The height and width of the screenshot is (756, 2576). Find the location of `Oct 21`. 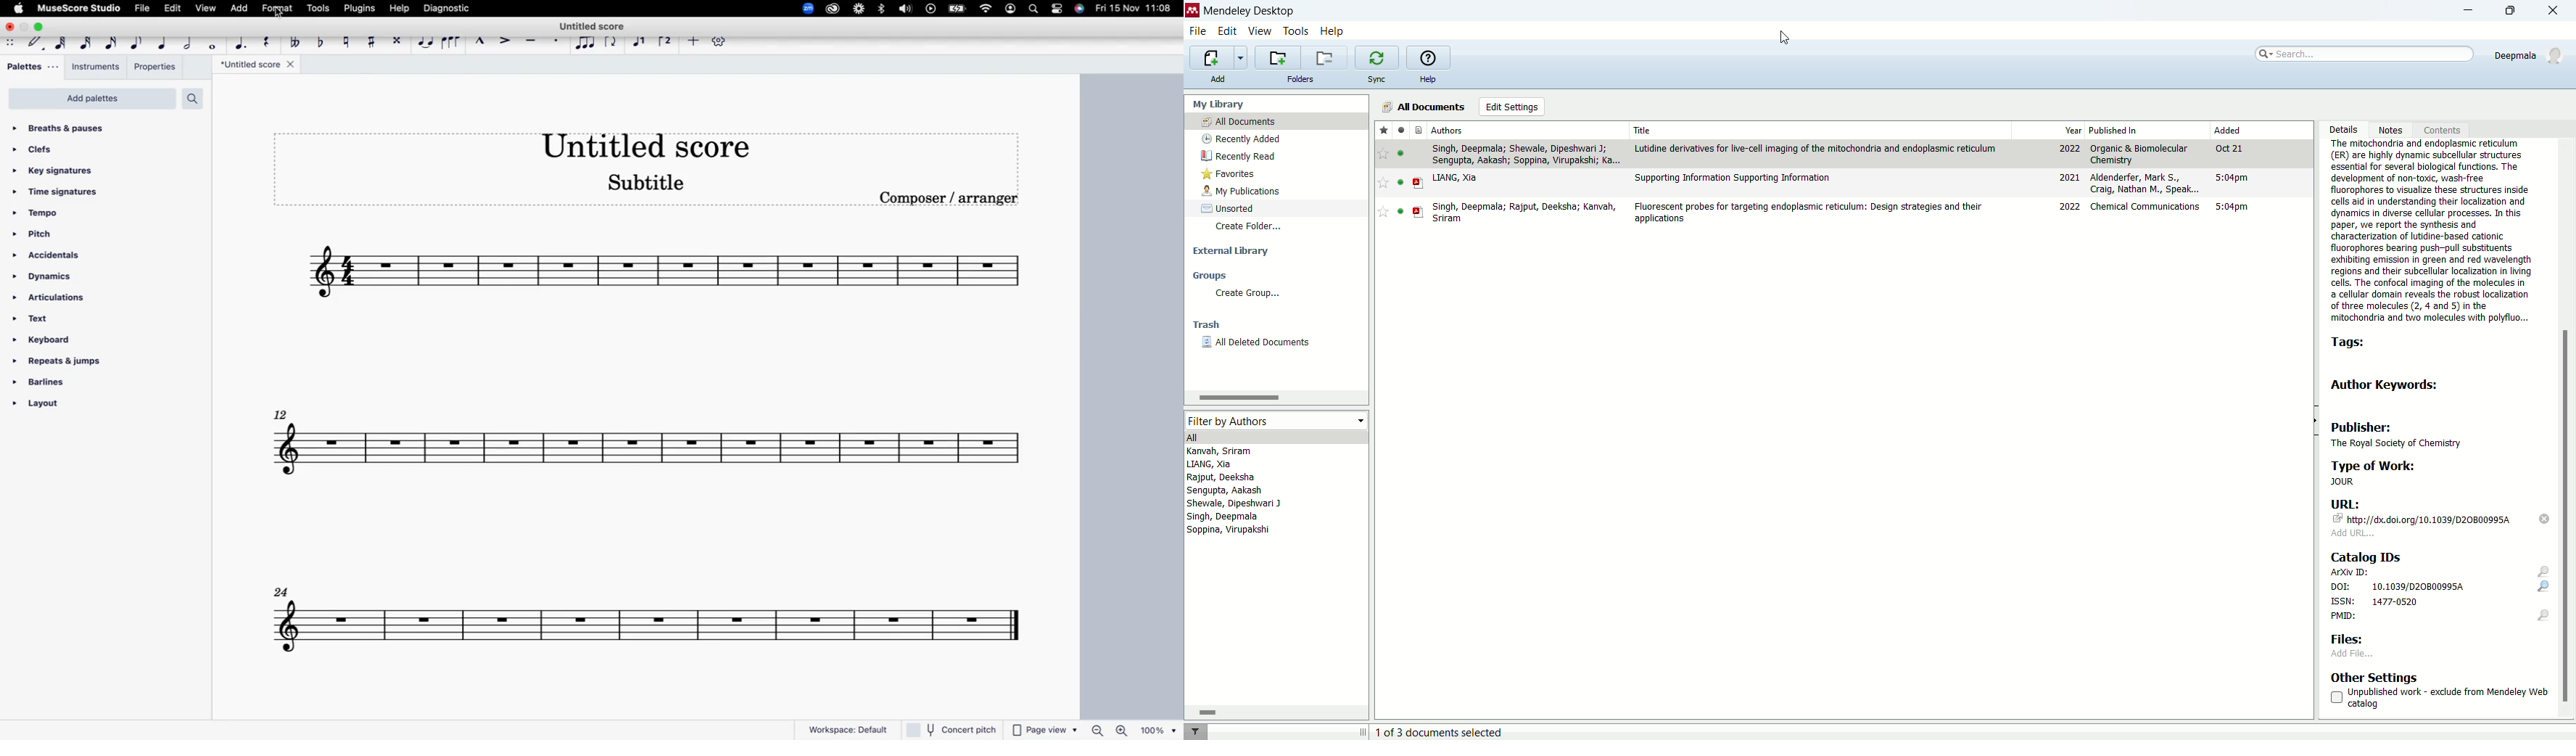

Oct 21 is located at coordinates (2228, 148).